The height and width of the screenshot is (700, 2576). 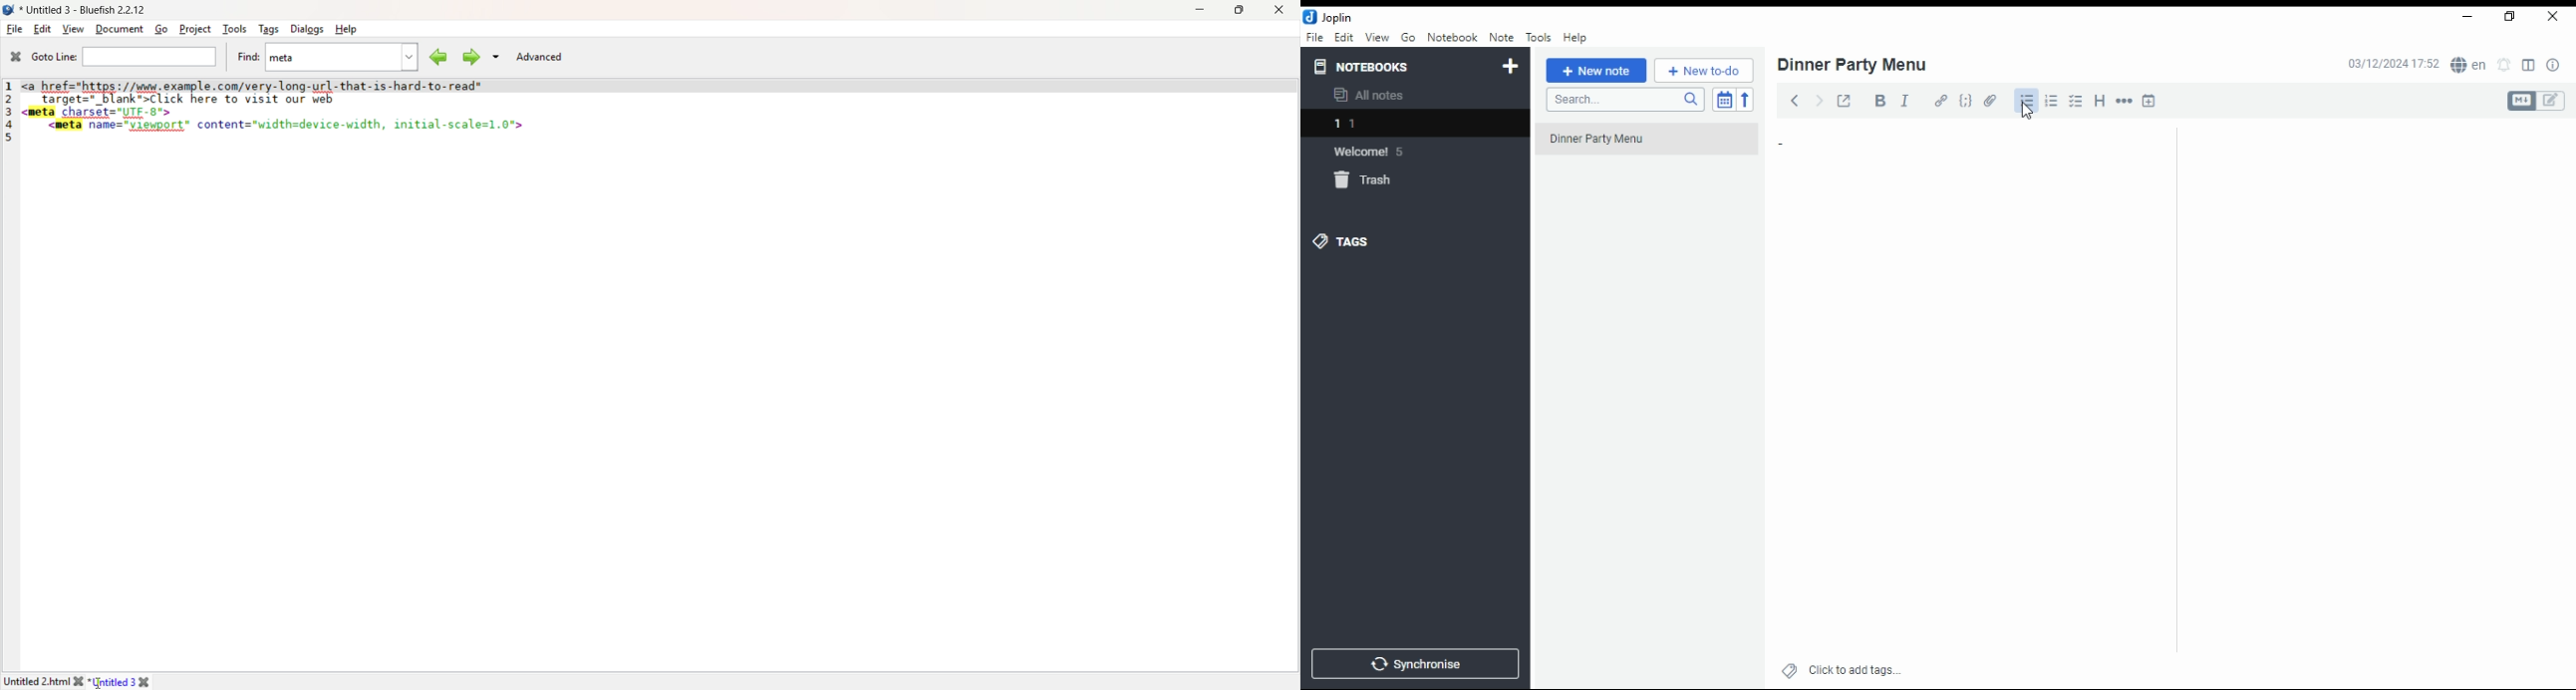 I want to click on toggle editor layout, so click(x=2528, y=66).